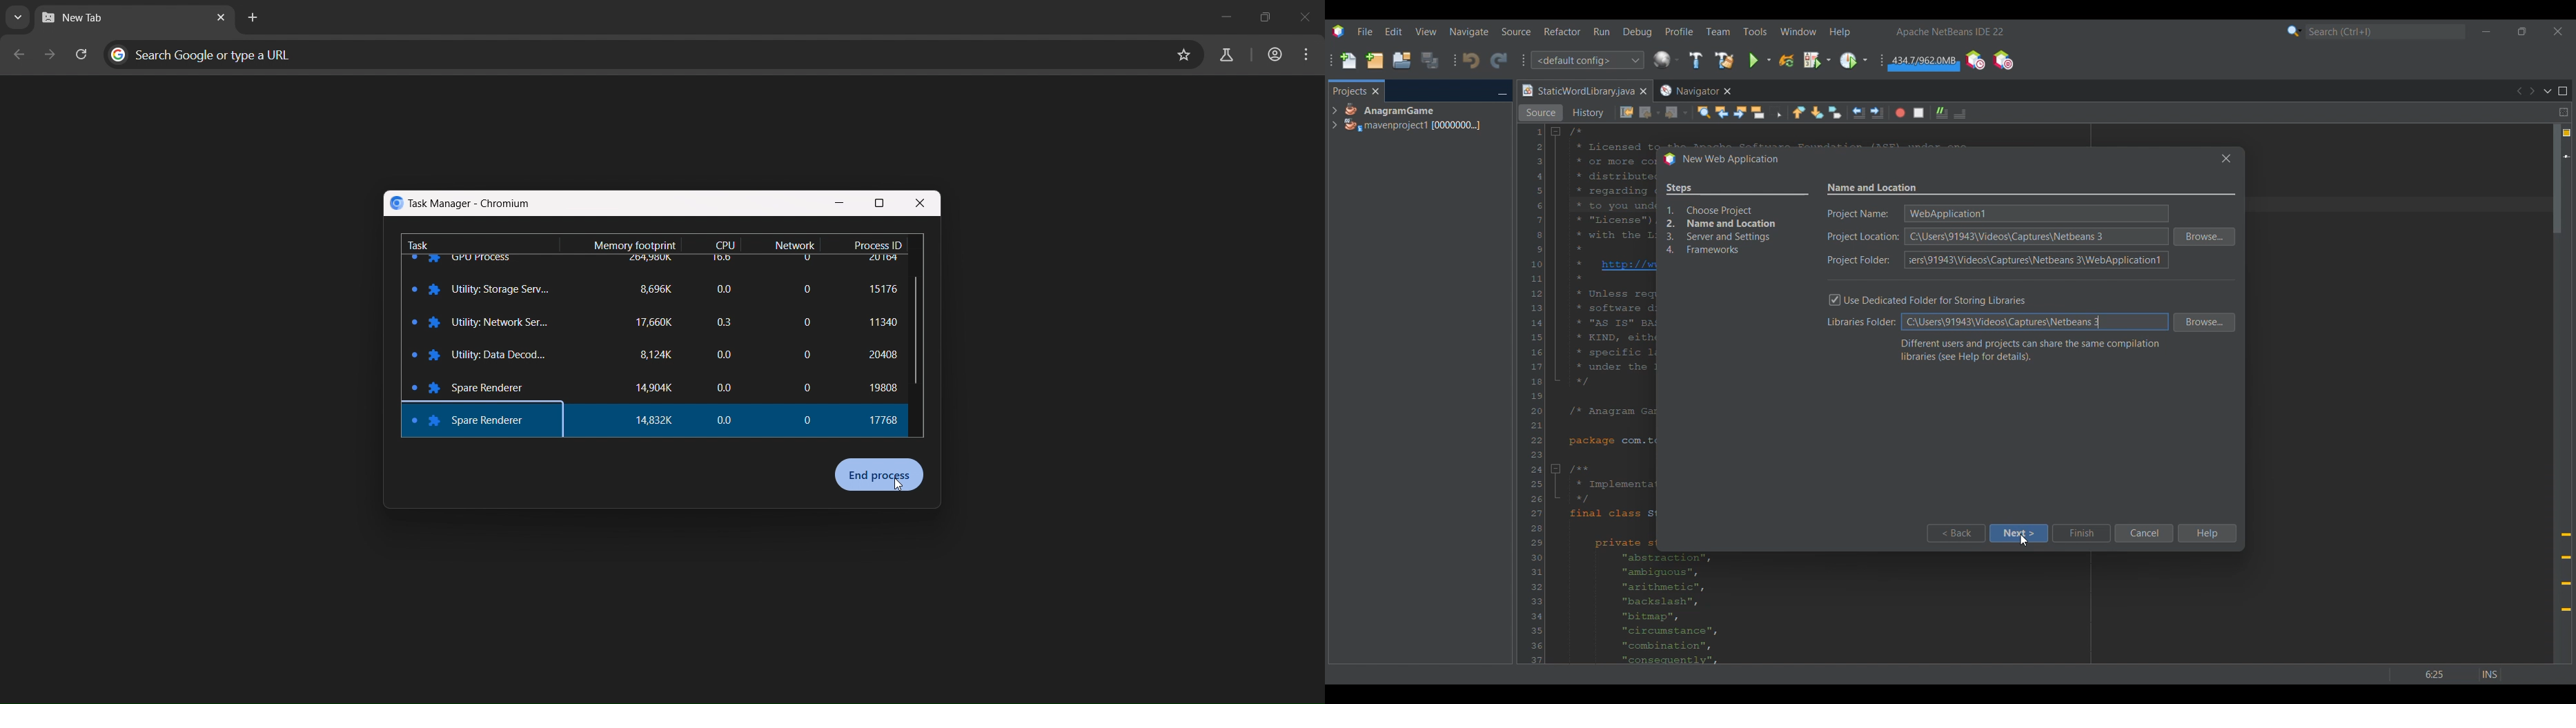 Image resolution: width=2576 pixels, height=728 pixels. I want to click on 0.0, so click(721, 387).